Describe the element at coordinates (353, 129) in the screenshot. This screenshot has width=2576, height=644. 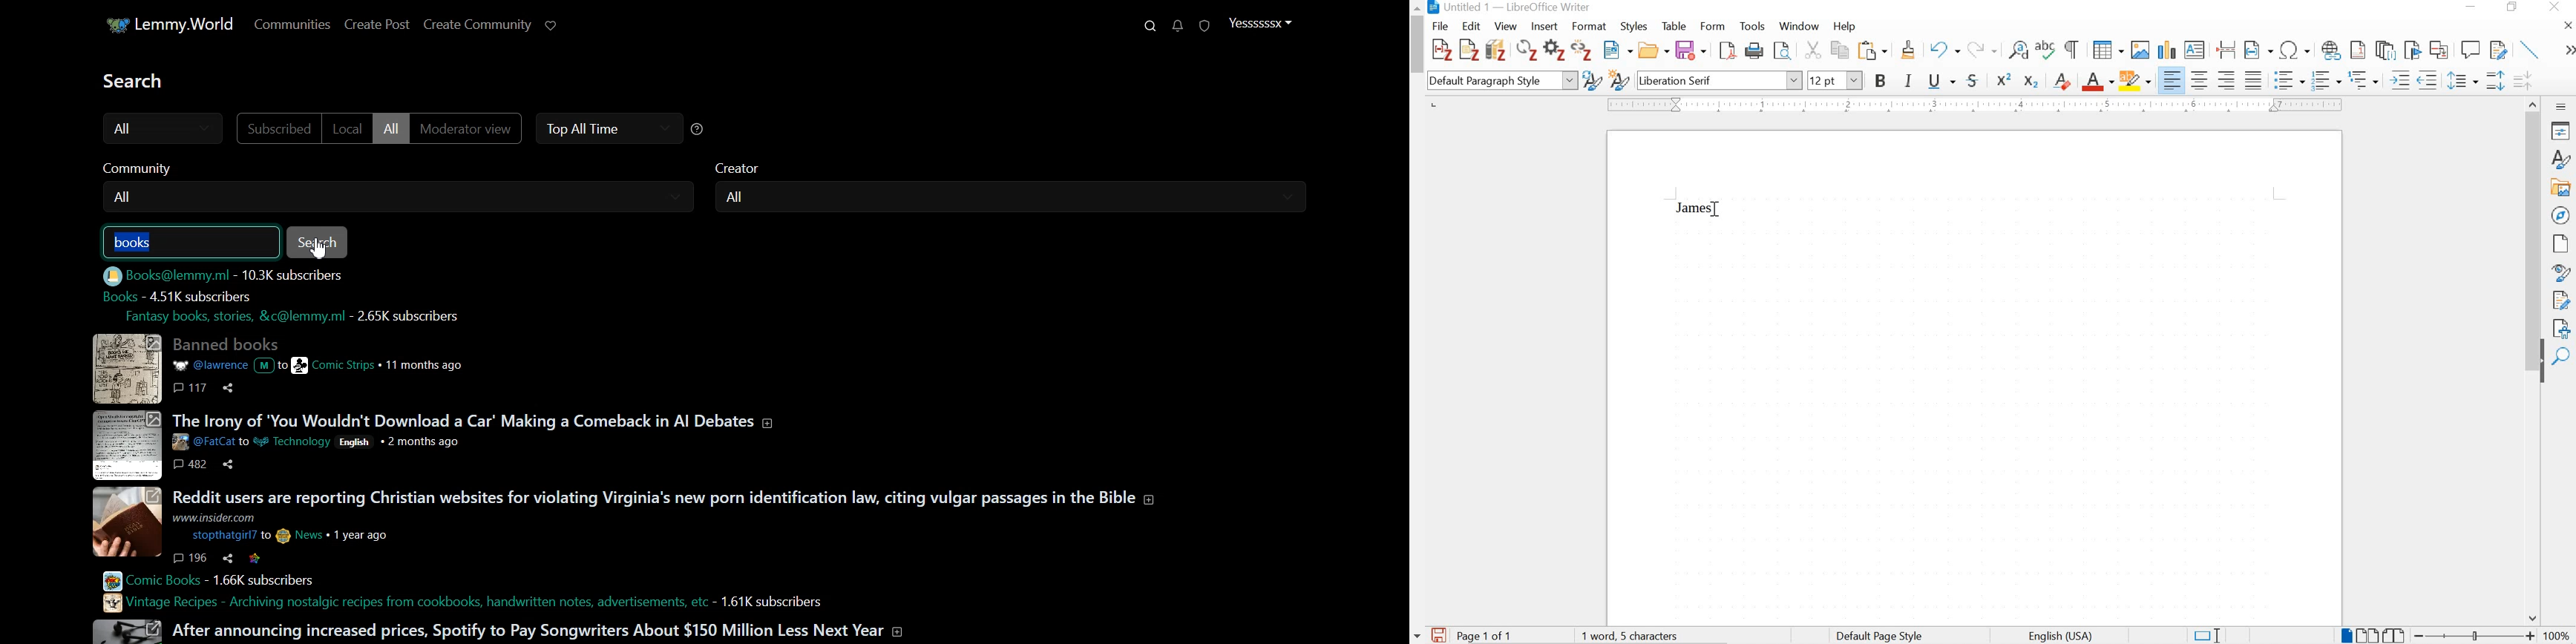
I see `Local` at that location.